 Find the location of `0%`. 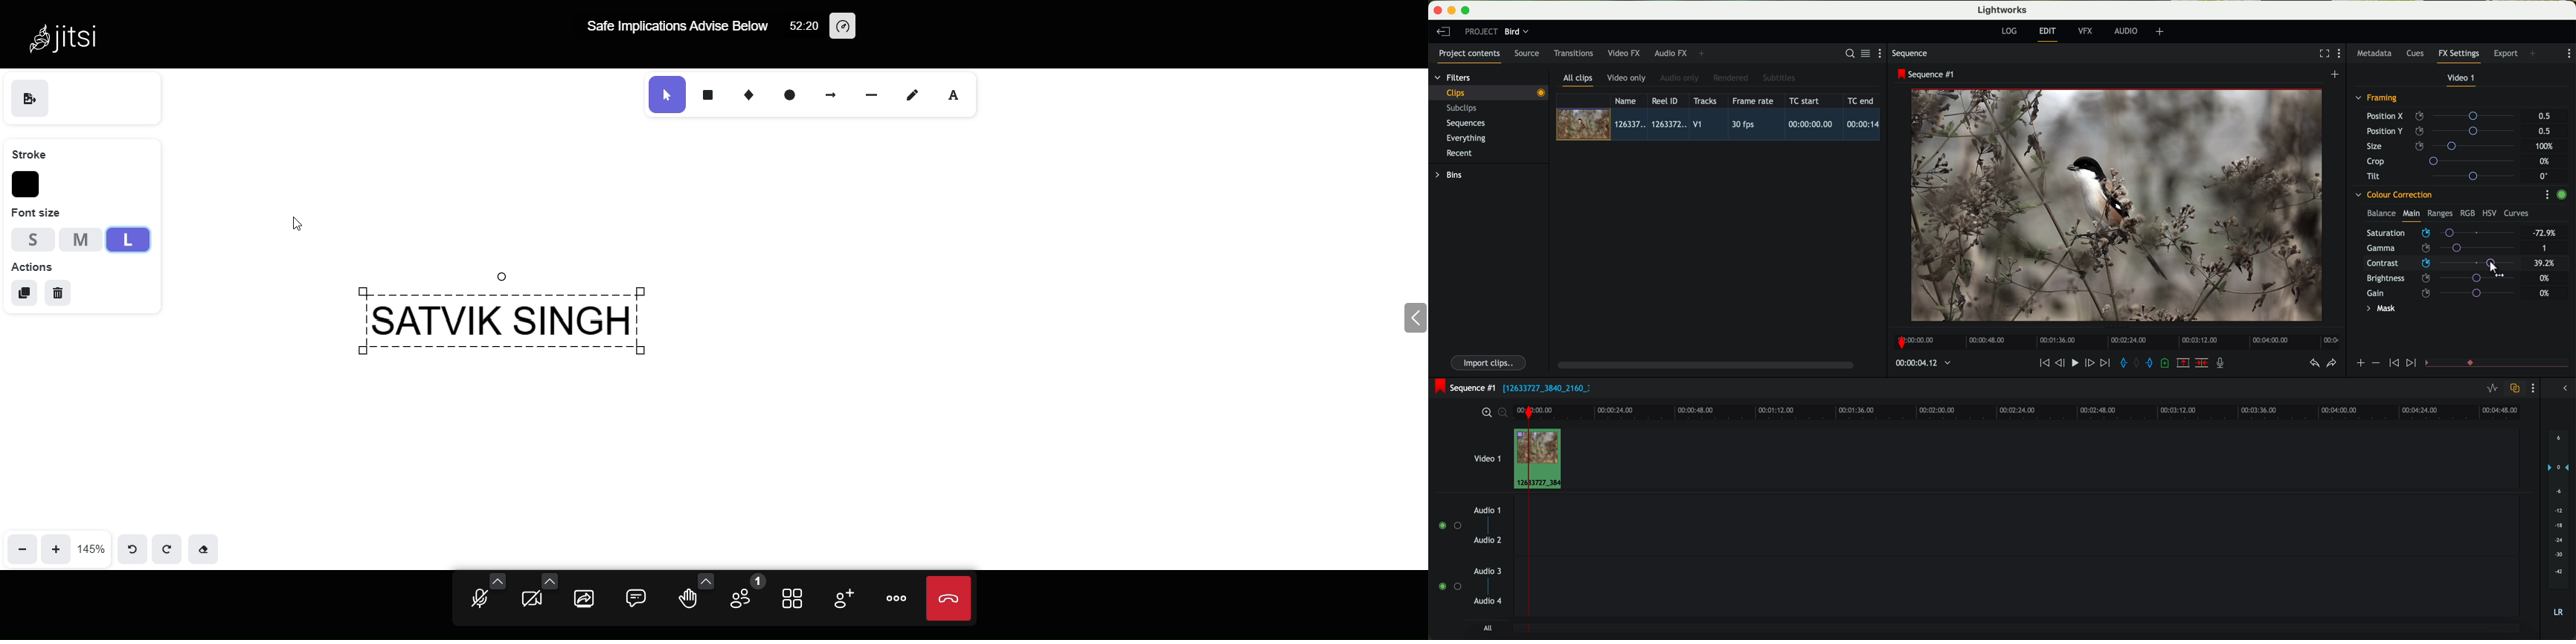

0% is located at coordinates (2545, 293).